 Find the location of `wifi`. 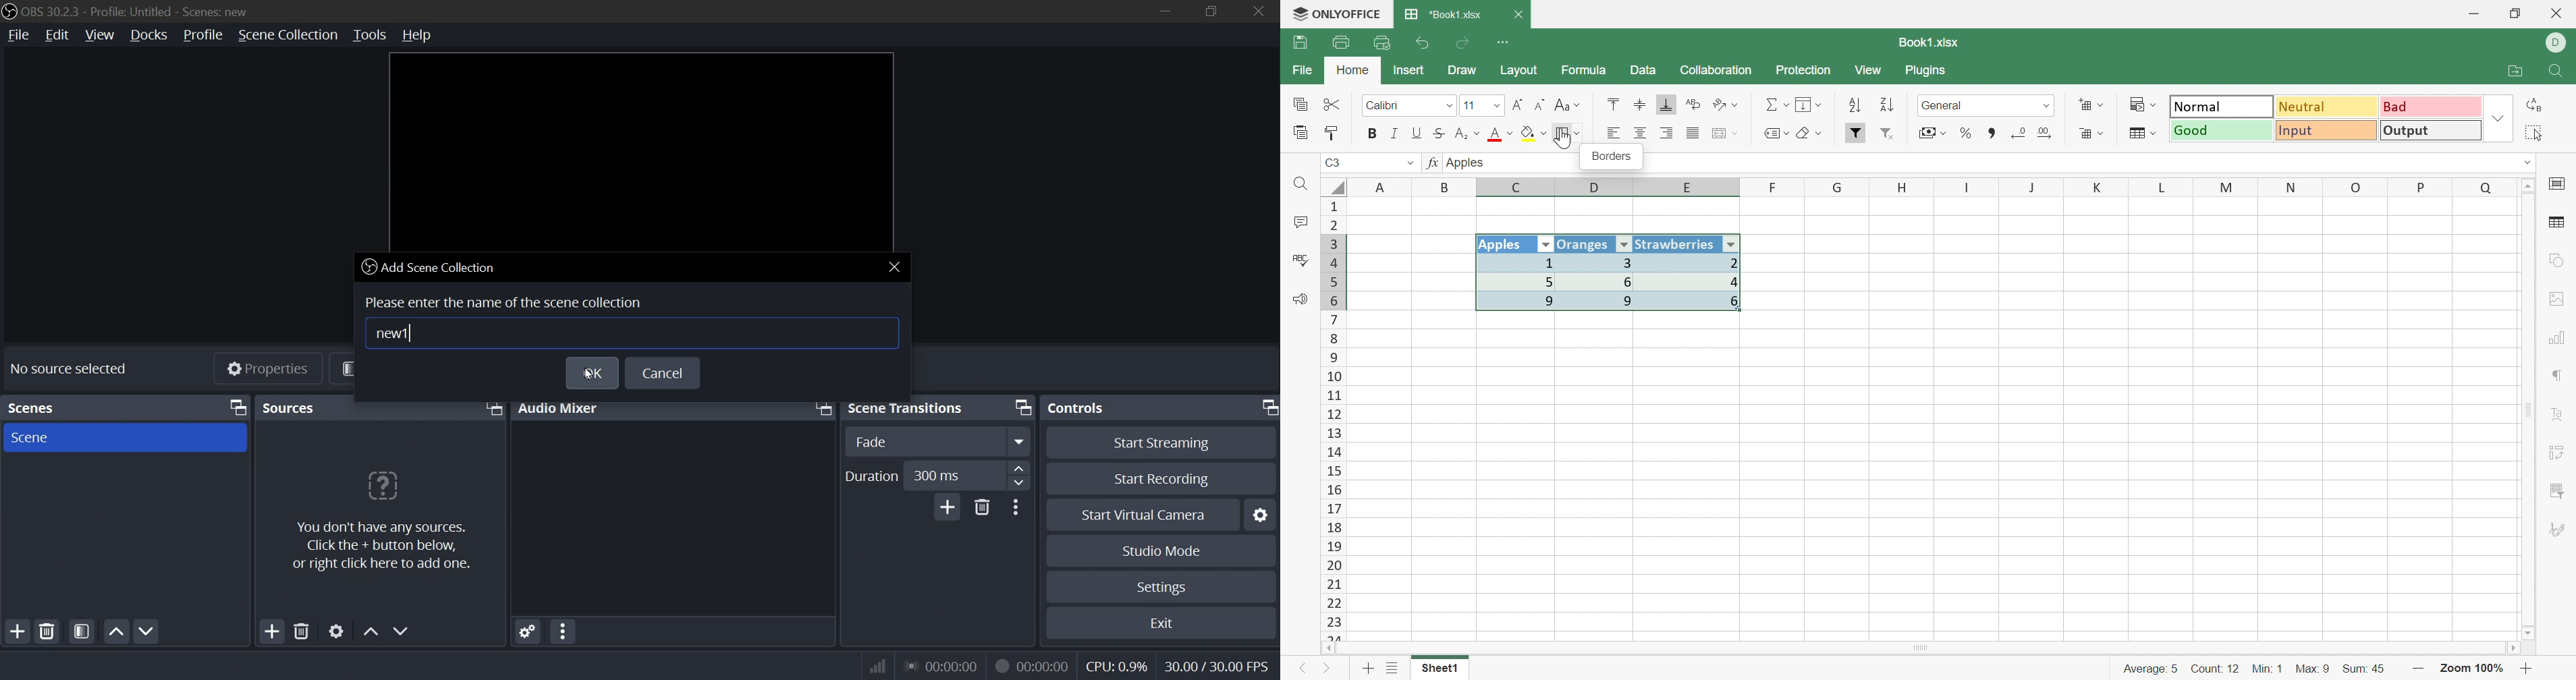

wifi is located at coordinates (871, 665).